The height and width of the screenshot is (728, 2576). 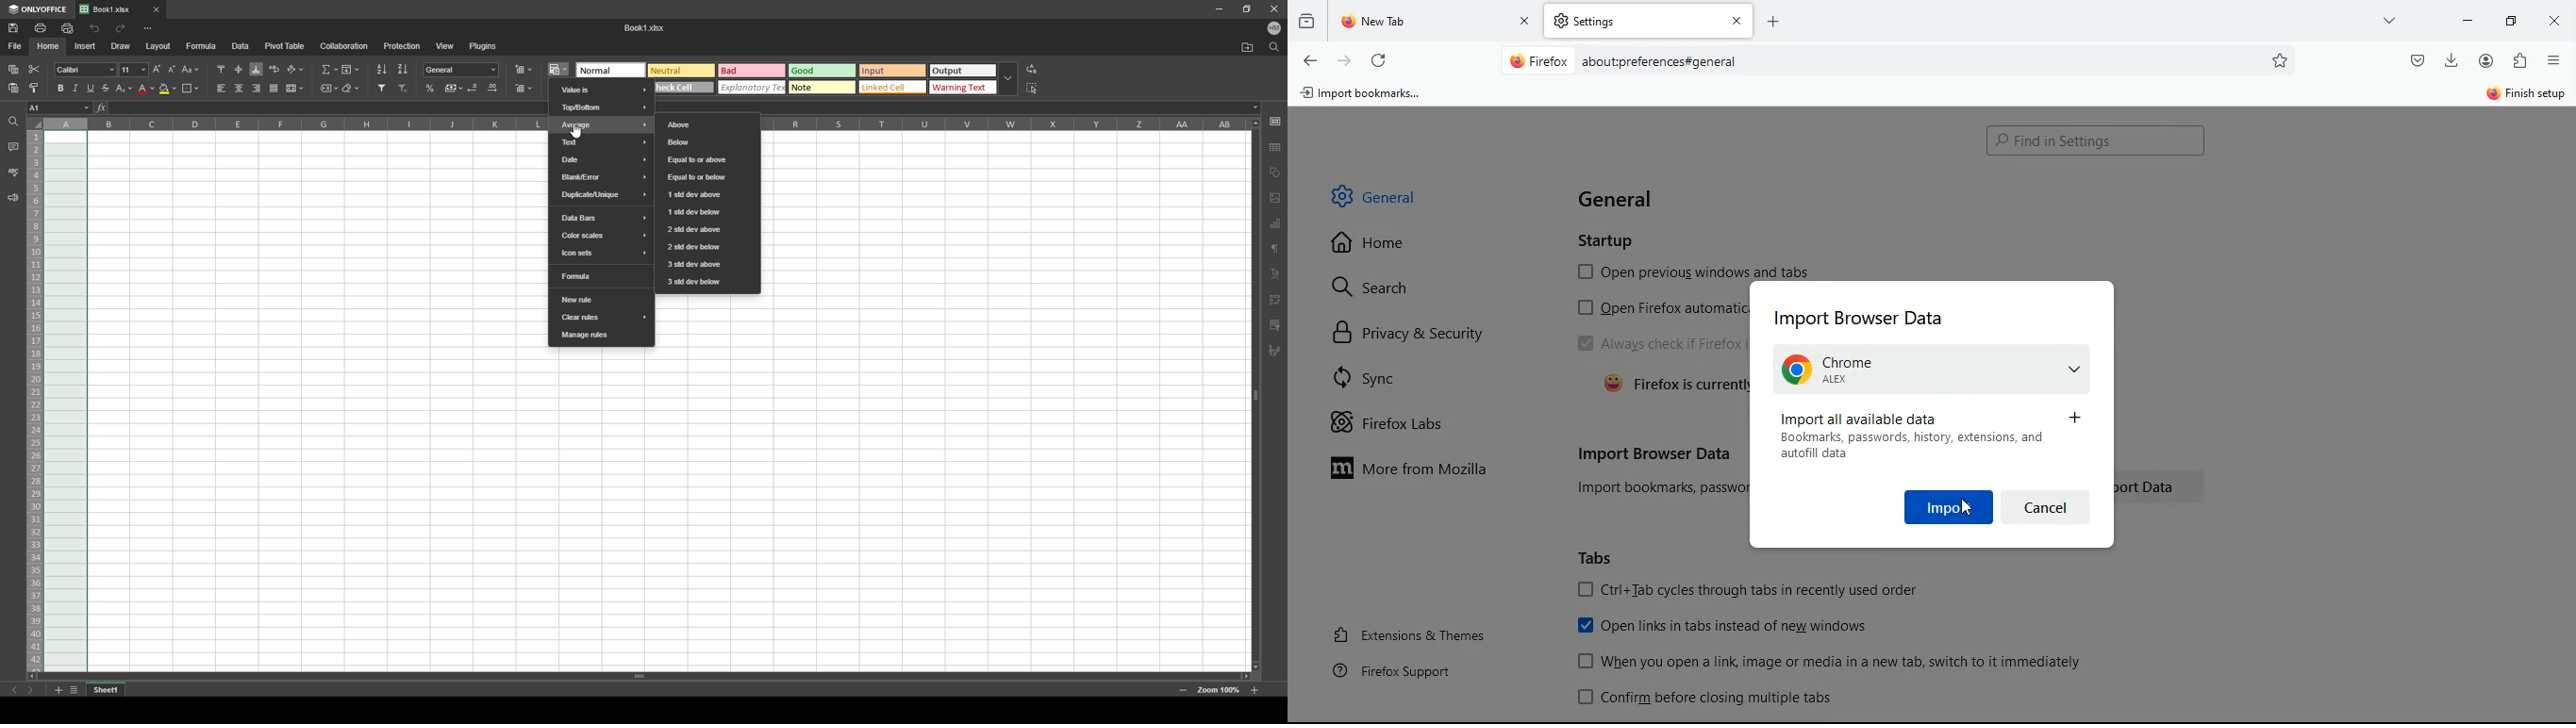 I want to click on copy, so click(x=13, y=69).